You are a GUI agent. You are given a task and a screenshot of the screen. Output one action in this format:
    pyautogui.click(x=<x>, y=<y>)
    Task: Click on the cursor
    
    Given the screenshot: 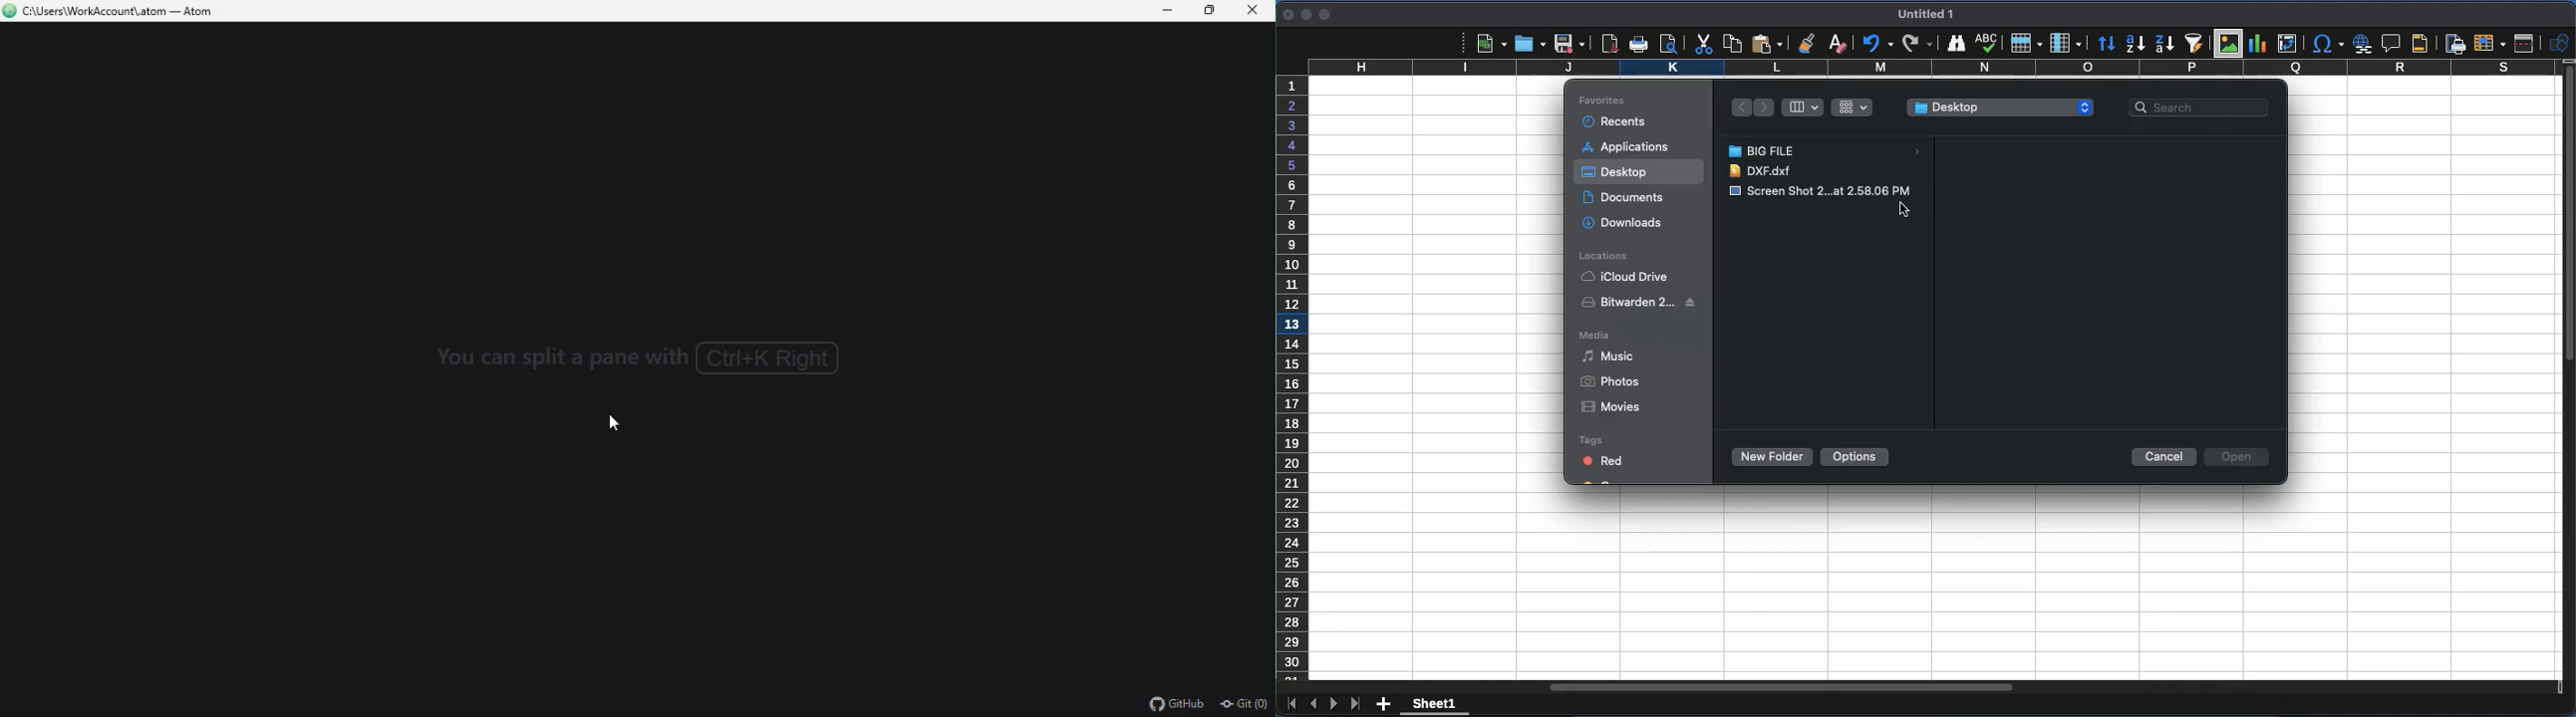 What is the action you would take?
    pyautogui.click(x=1908, y=208)
    